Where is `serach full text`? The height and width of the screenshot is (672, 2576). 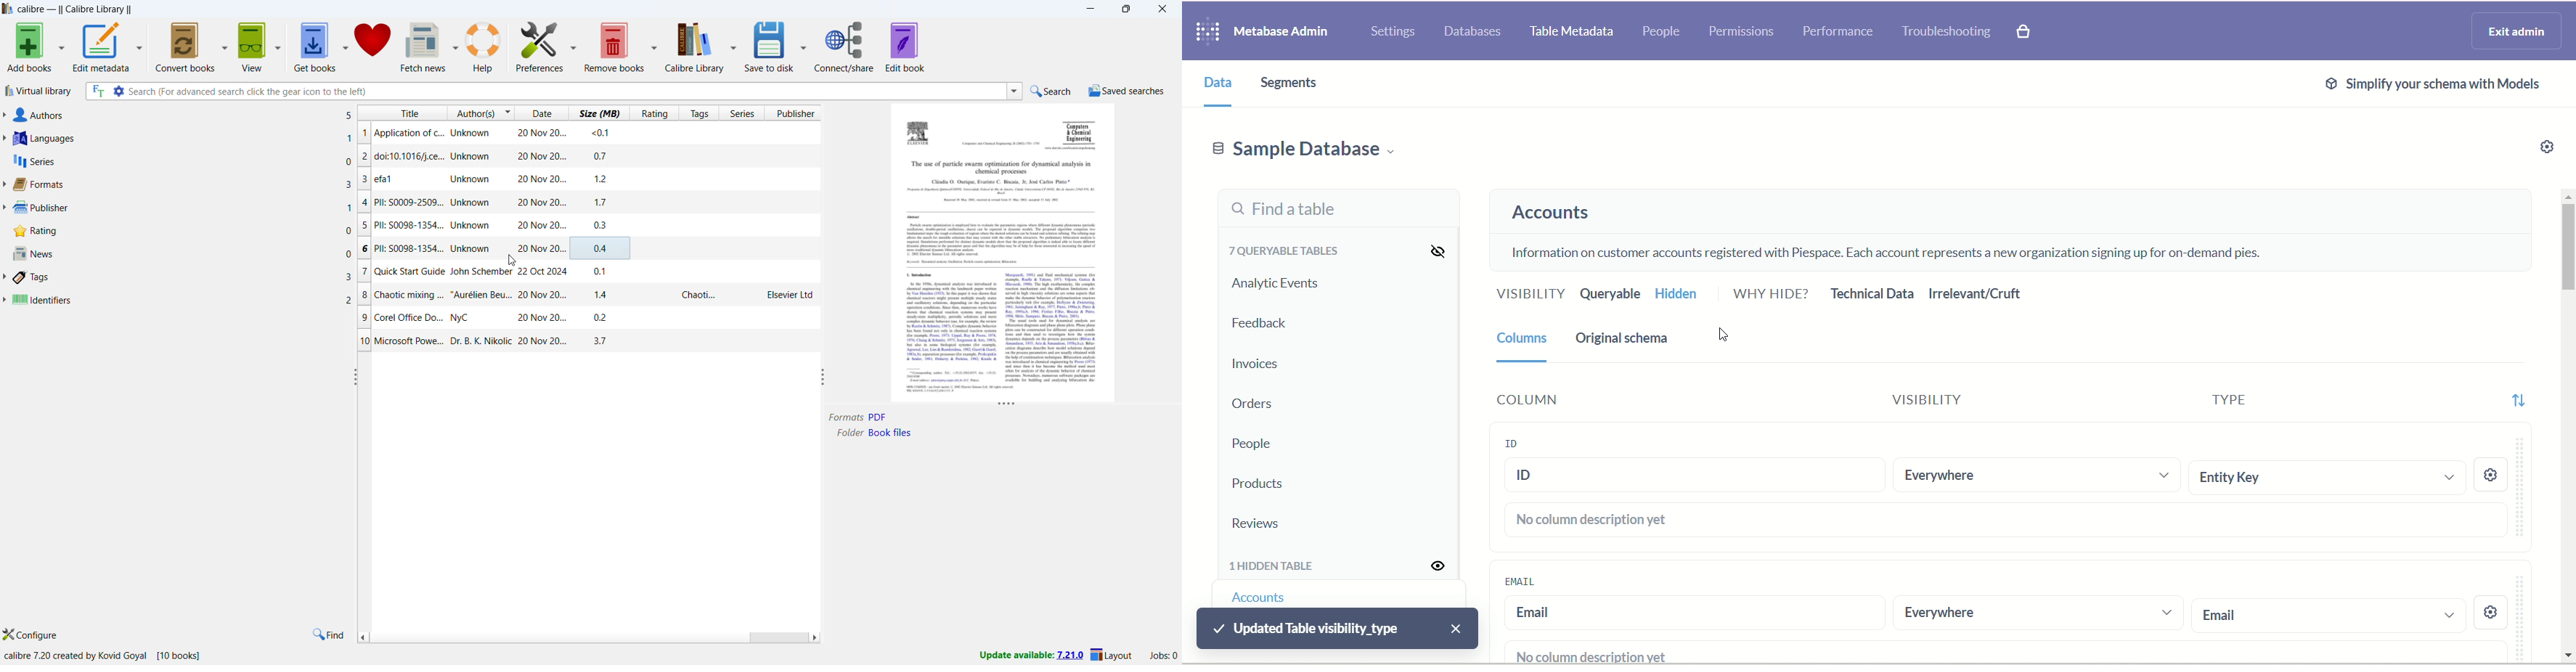
serach full text is located at coordinates (96, 92).